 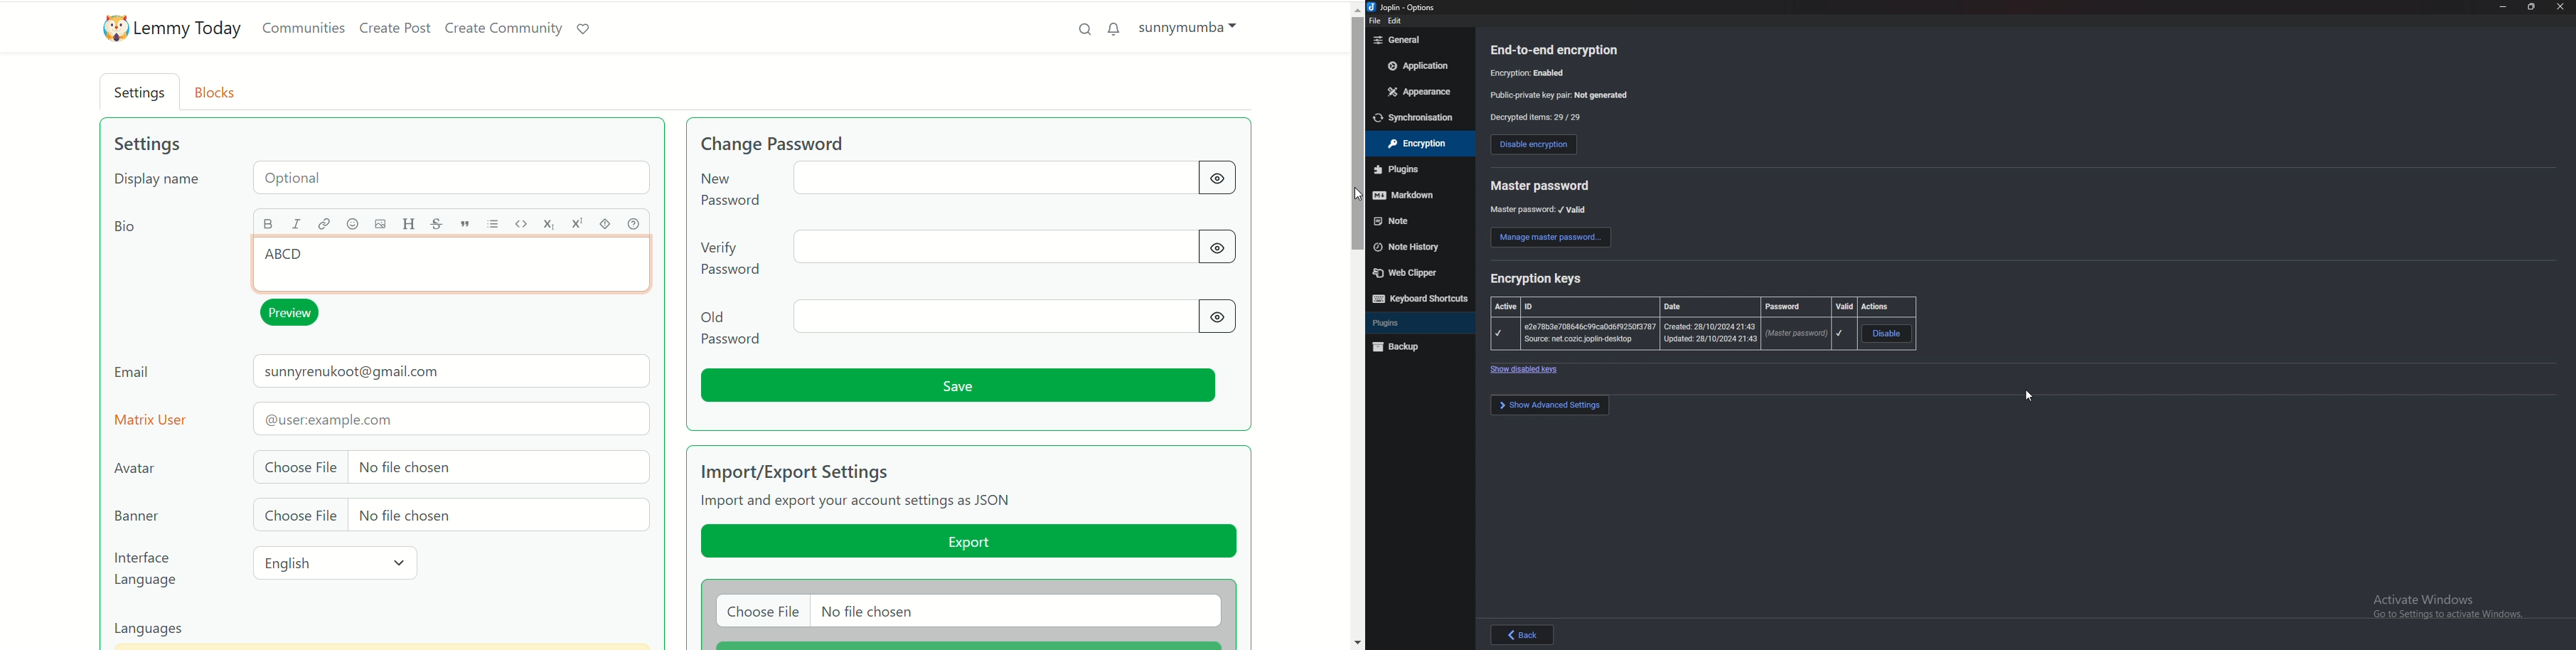 I want to click on choose file, so click(x=968, y=612).